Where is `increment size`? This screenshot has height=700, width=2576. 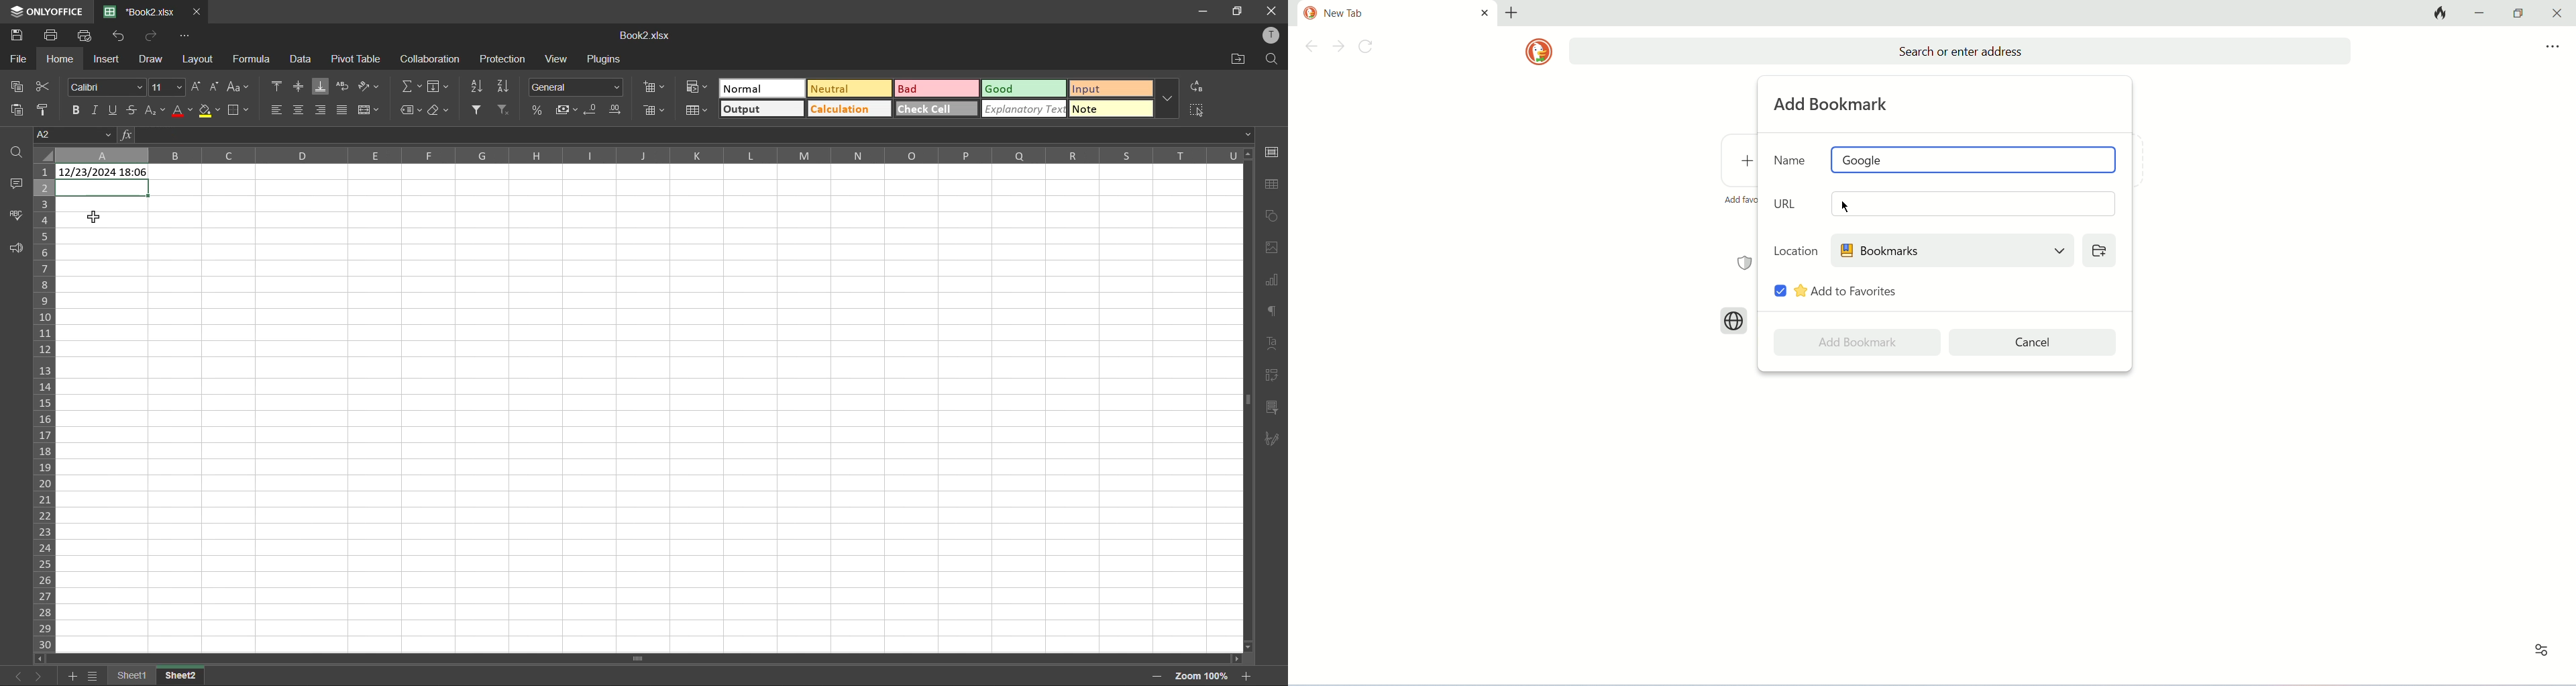 increment size is located at coordinates (199, 87).